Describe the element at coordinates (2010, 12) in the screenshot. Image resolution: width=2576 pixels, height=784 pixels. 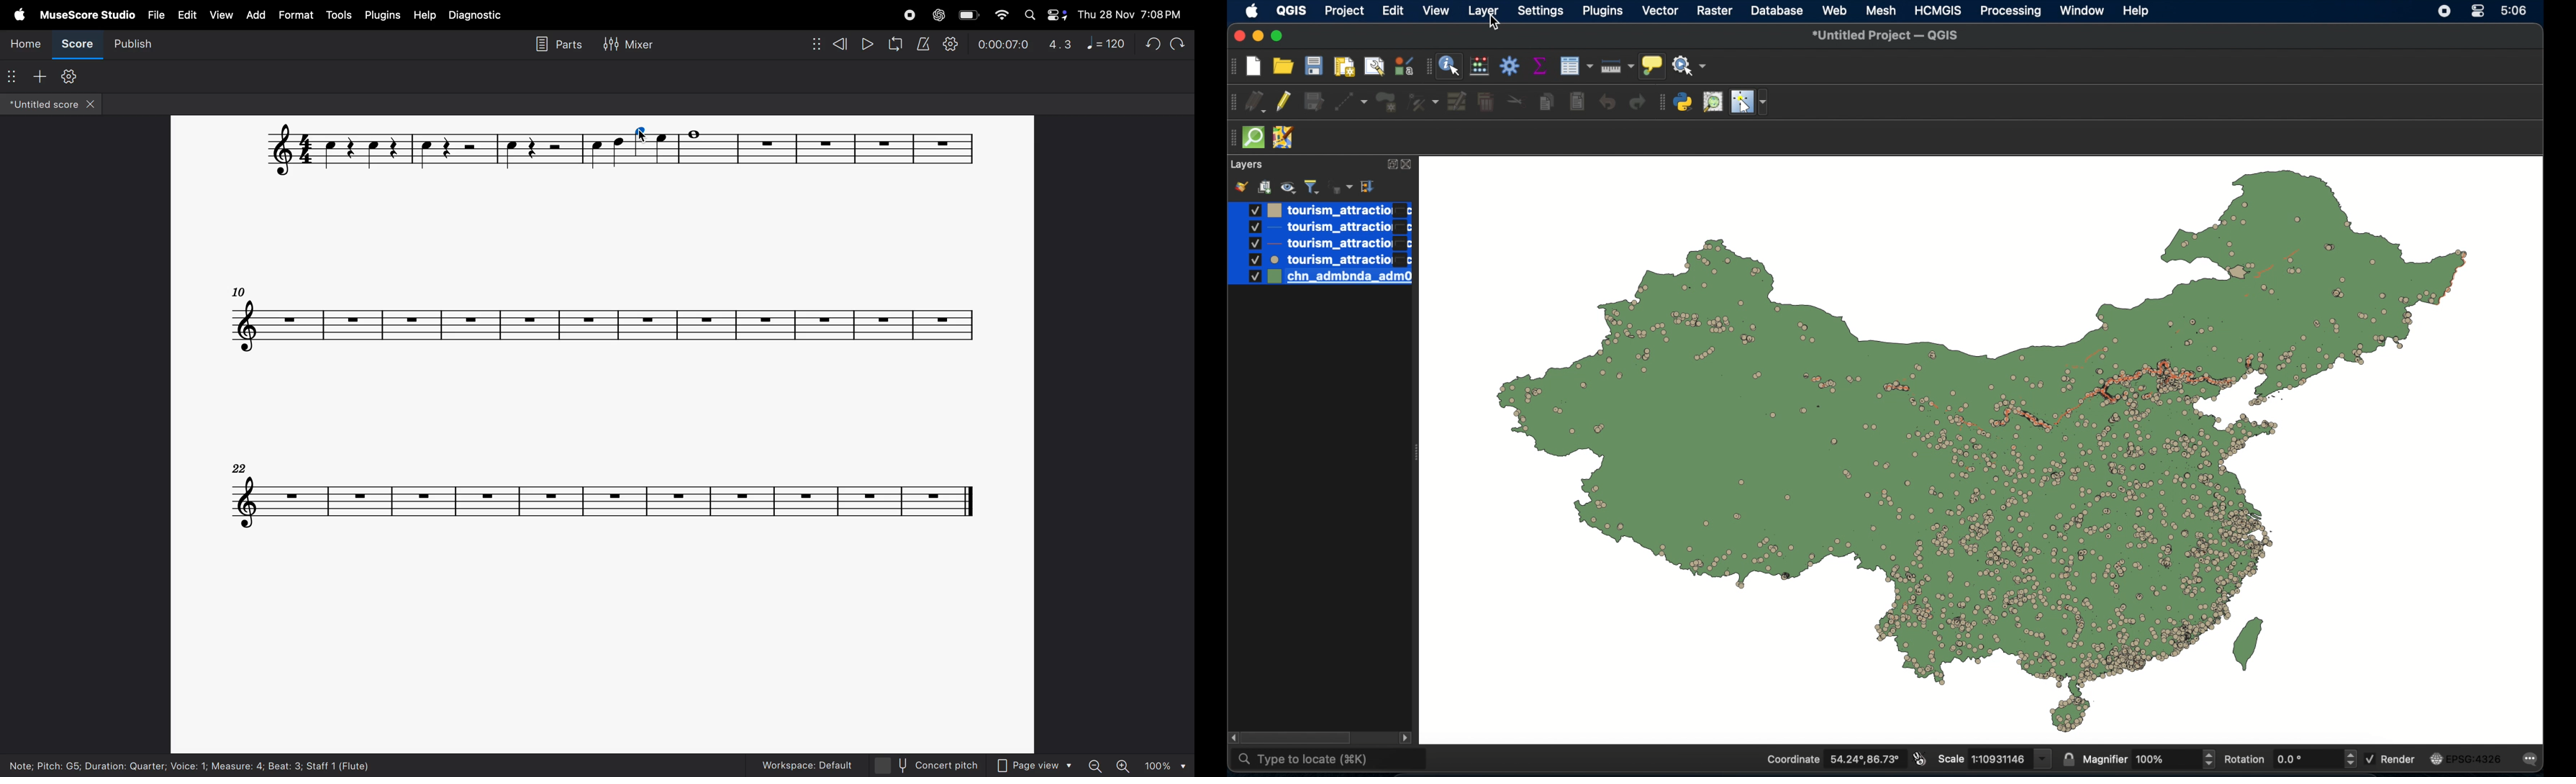
I see `processing` at that location.